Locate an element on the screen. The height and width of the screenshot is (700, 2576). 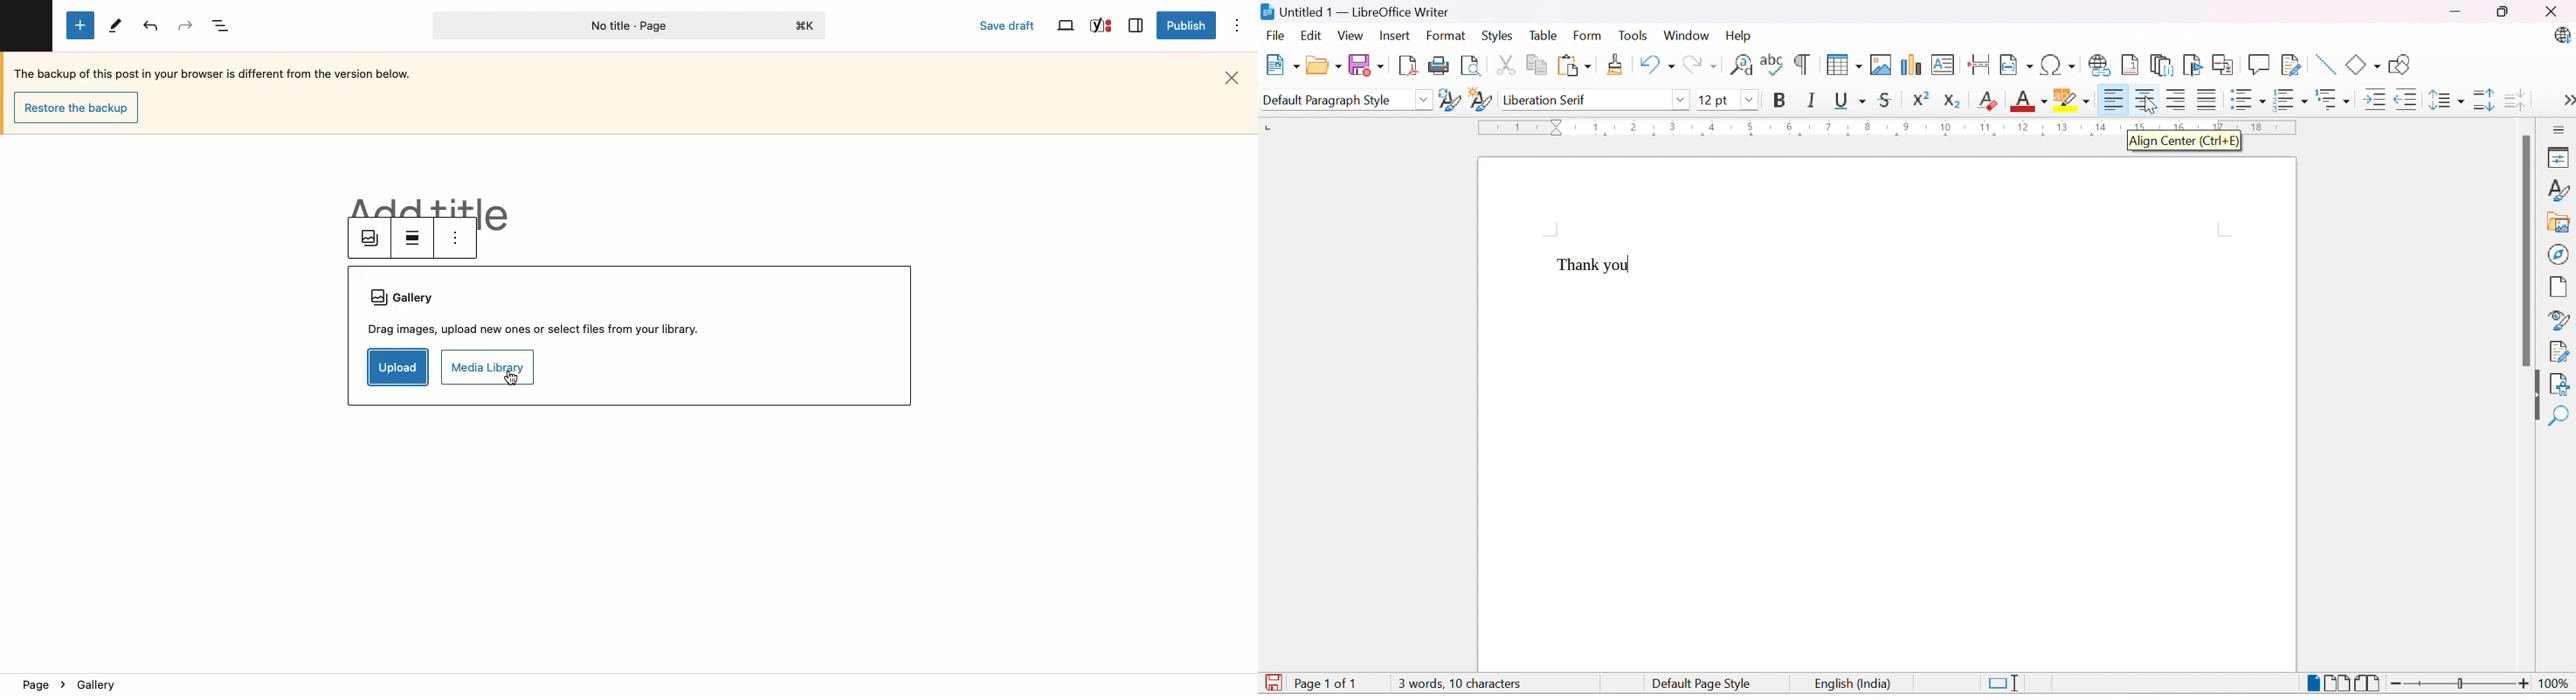
Tools is located at coordinates (1634, 36).